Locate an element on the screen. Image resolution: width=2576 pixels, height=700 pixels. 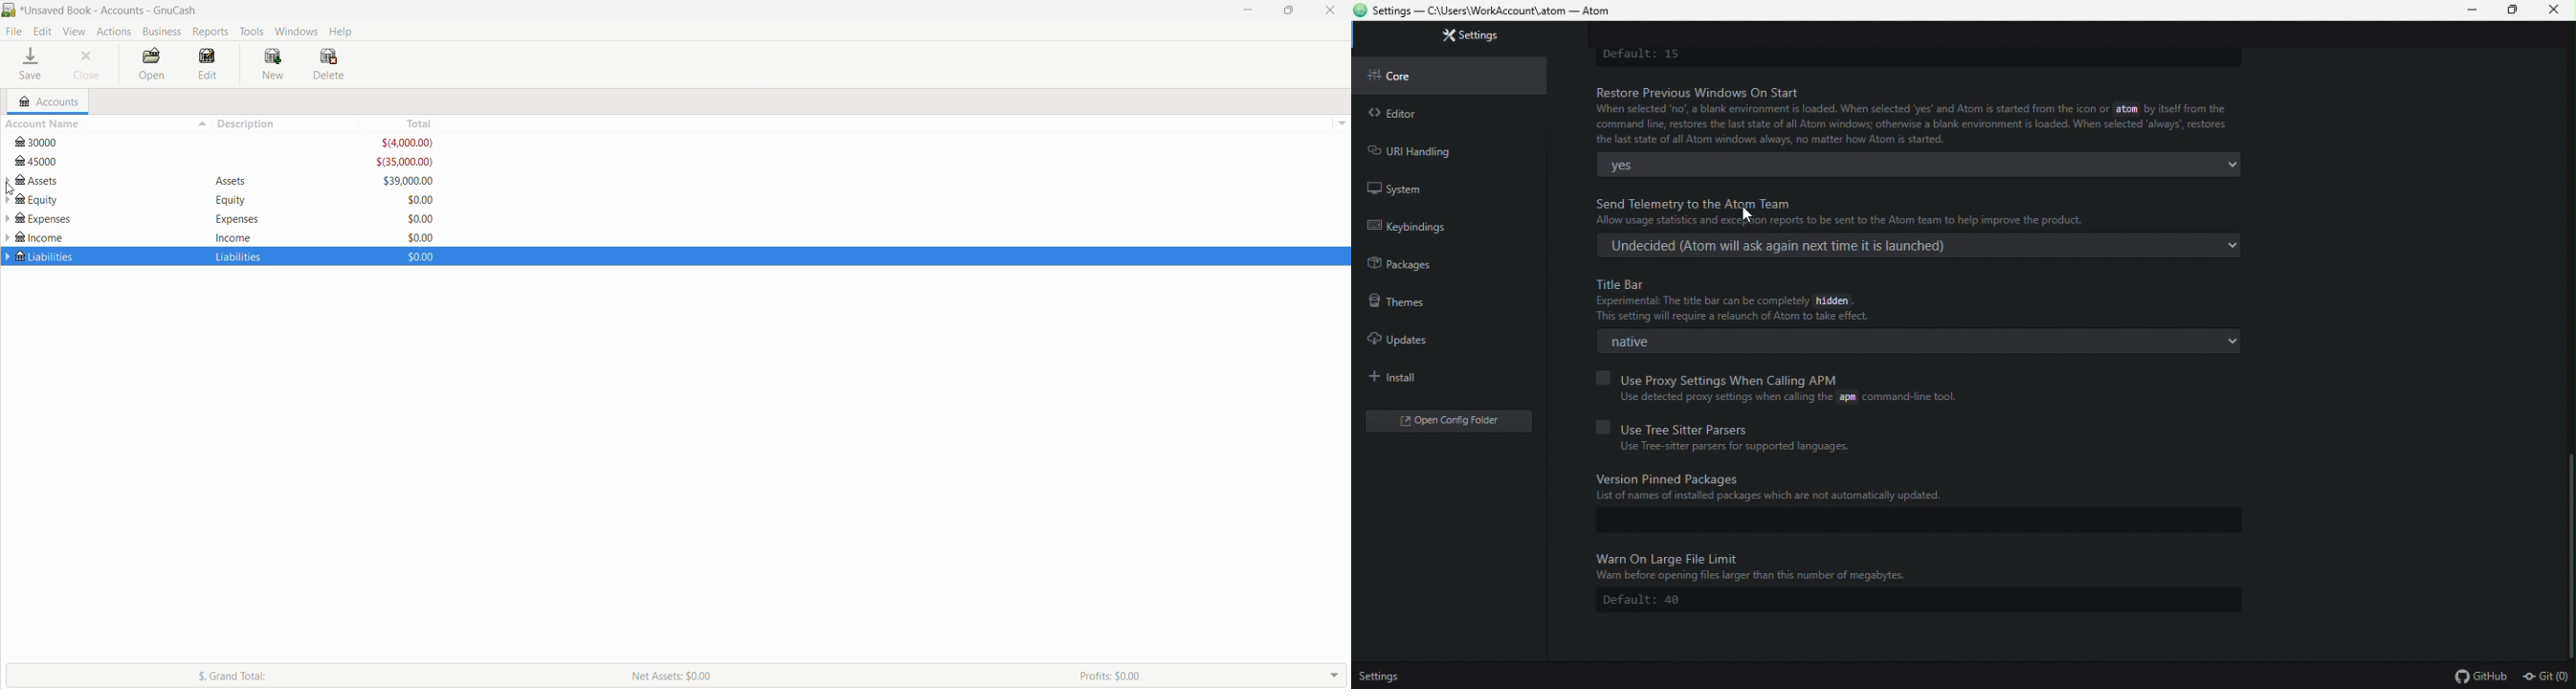
default:15 is located at coordinates (1673, 55).